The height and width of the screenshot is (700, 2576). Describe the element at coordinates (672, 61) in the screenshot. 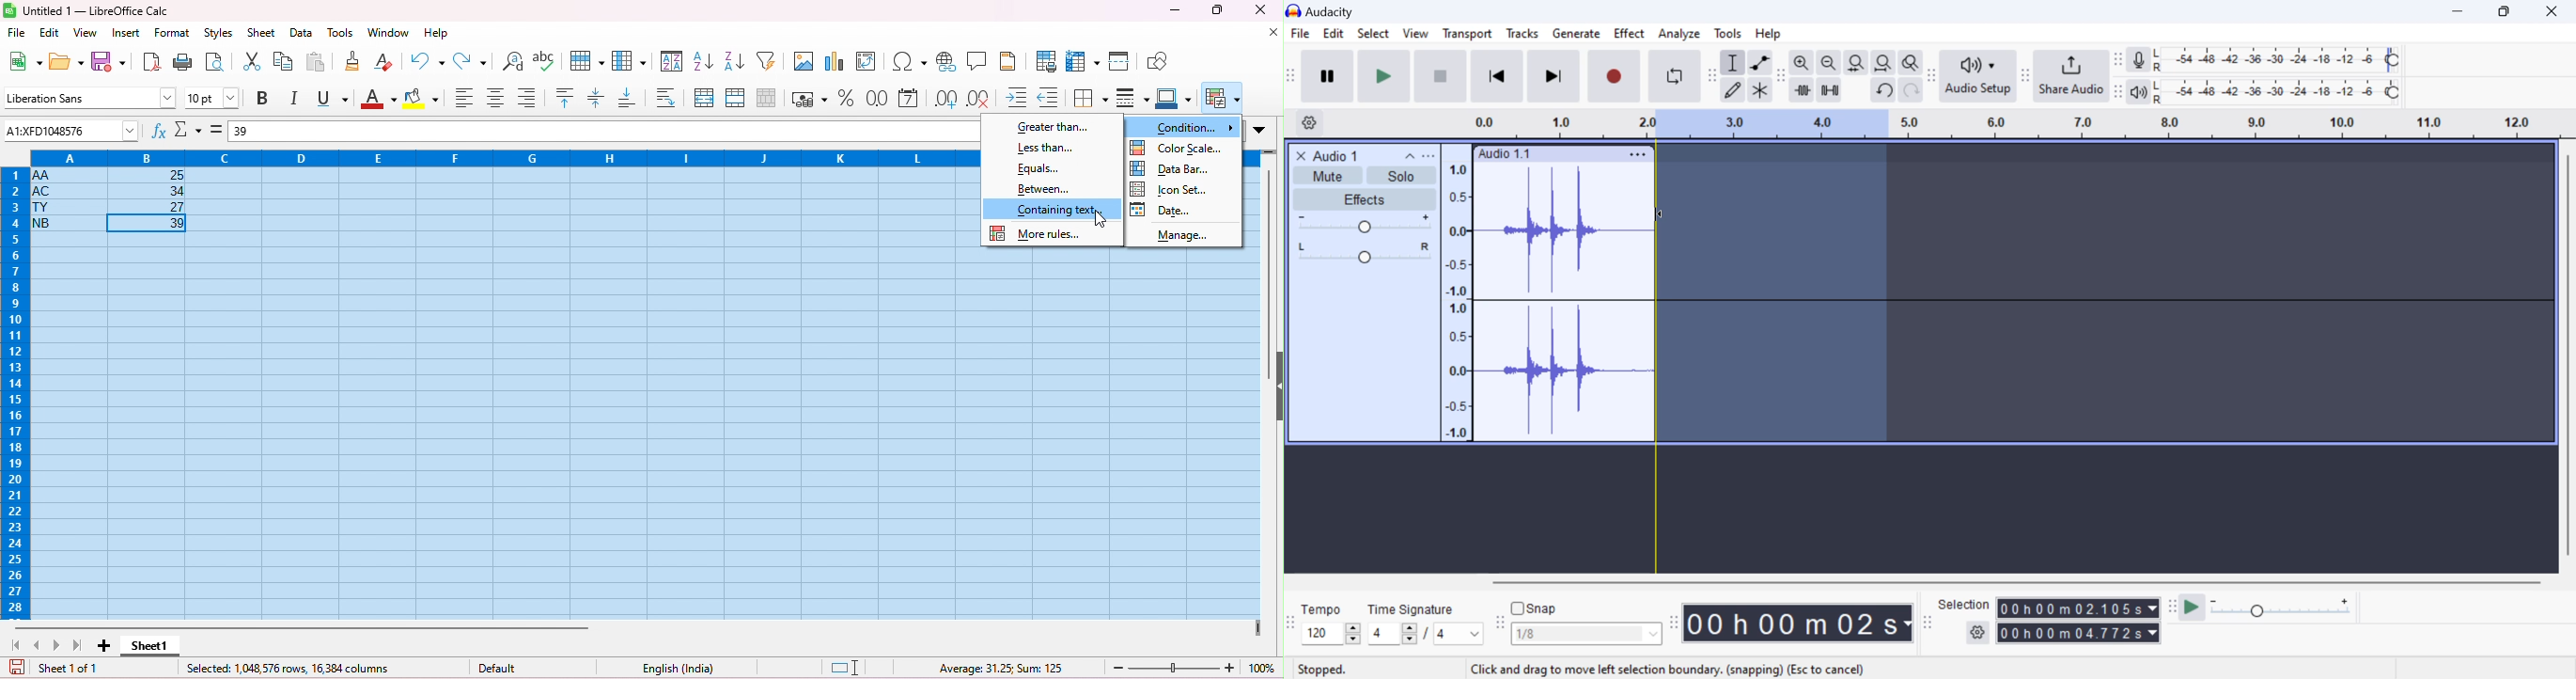

I see `sort` at that location.